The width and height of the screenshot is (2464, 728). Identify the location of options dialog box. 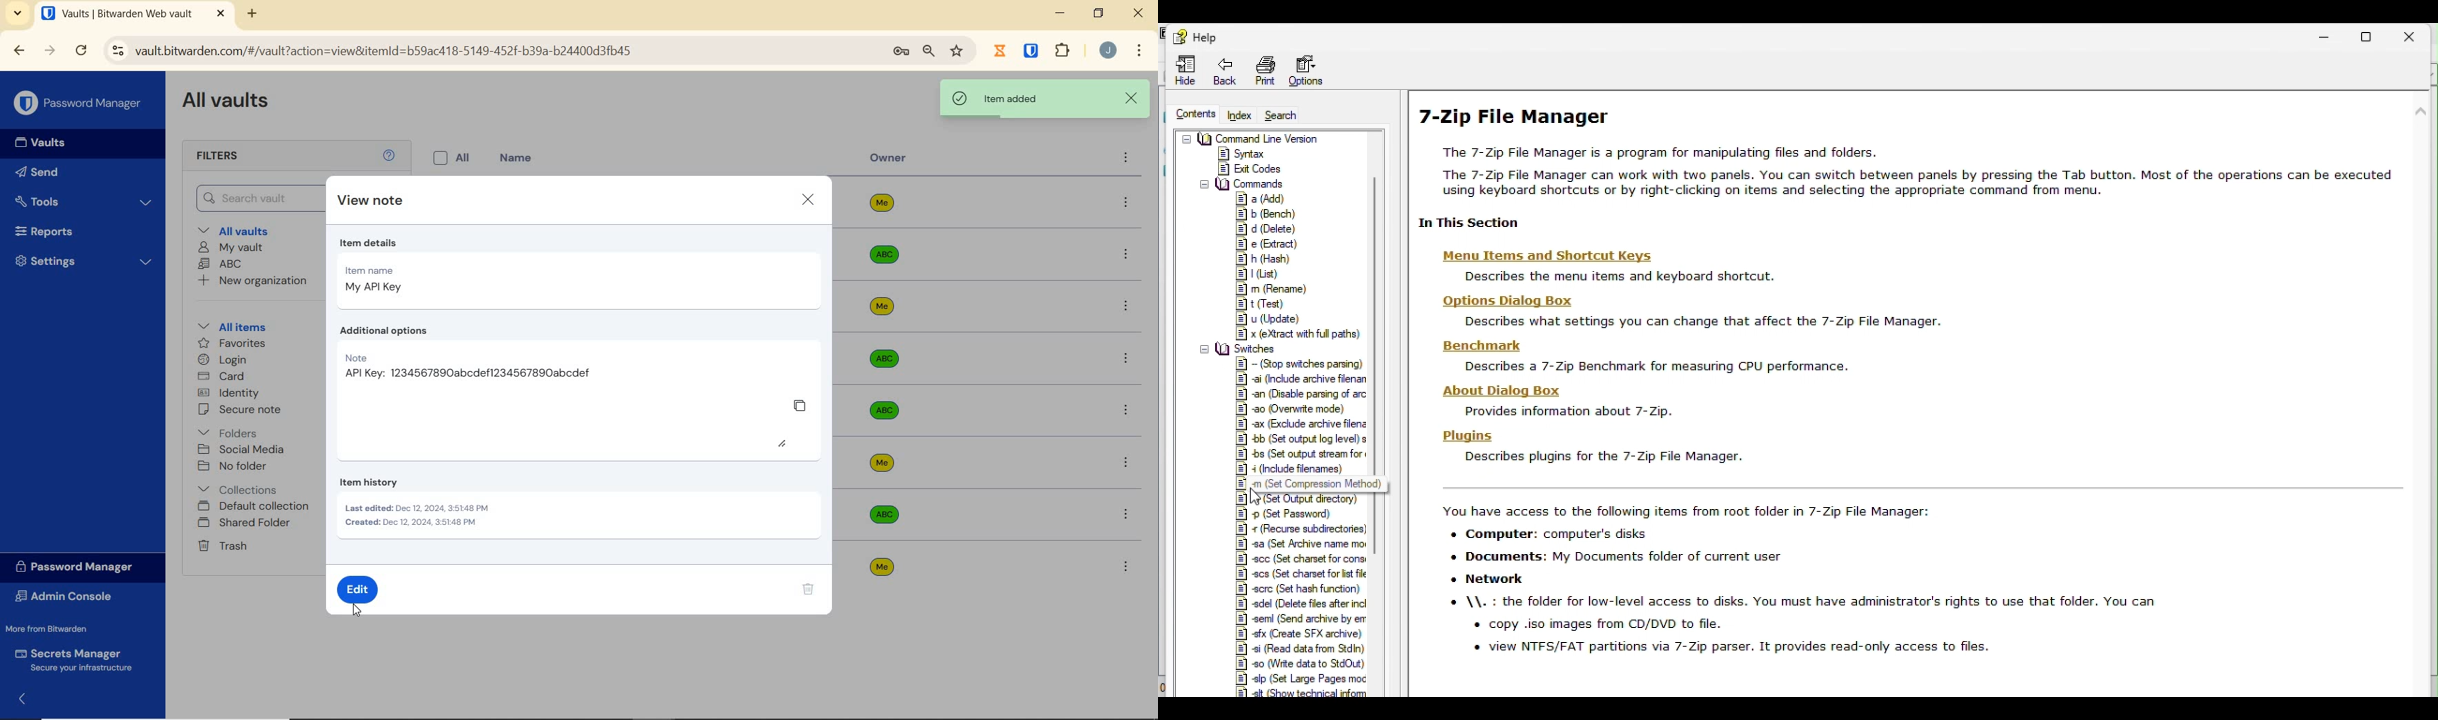
(1502, 301).